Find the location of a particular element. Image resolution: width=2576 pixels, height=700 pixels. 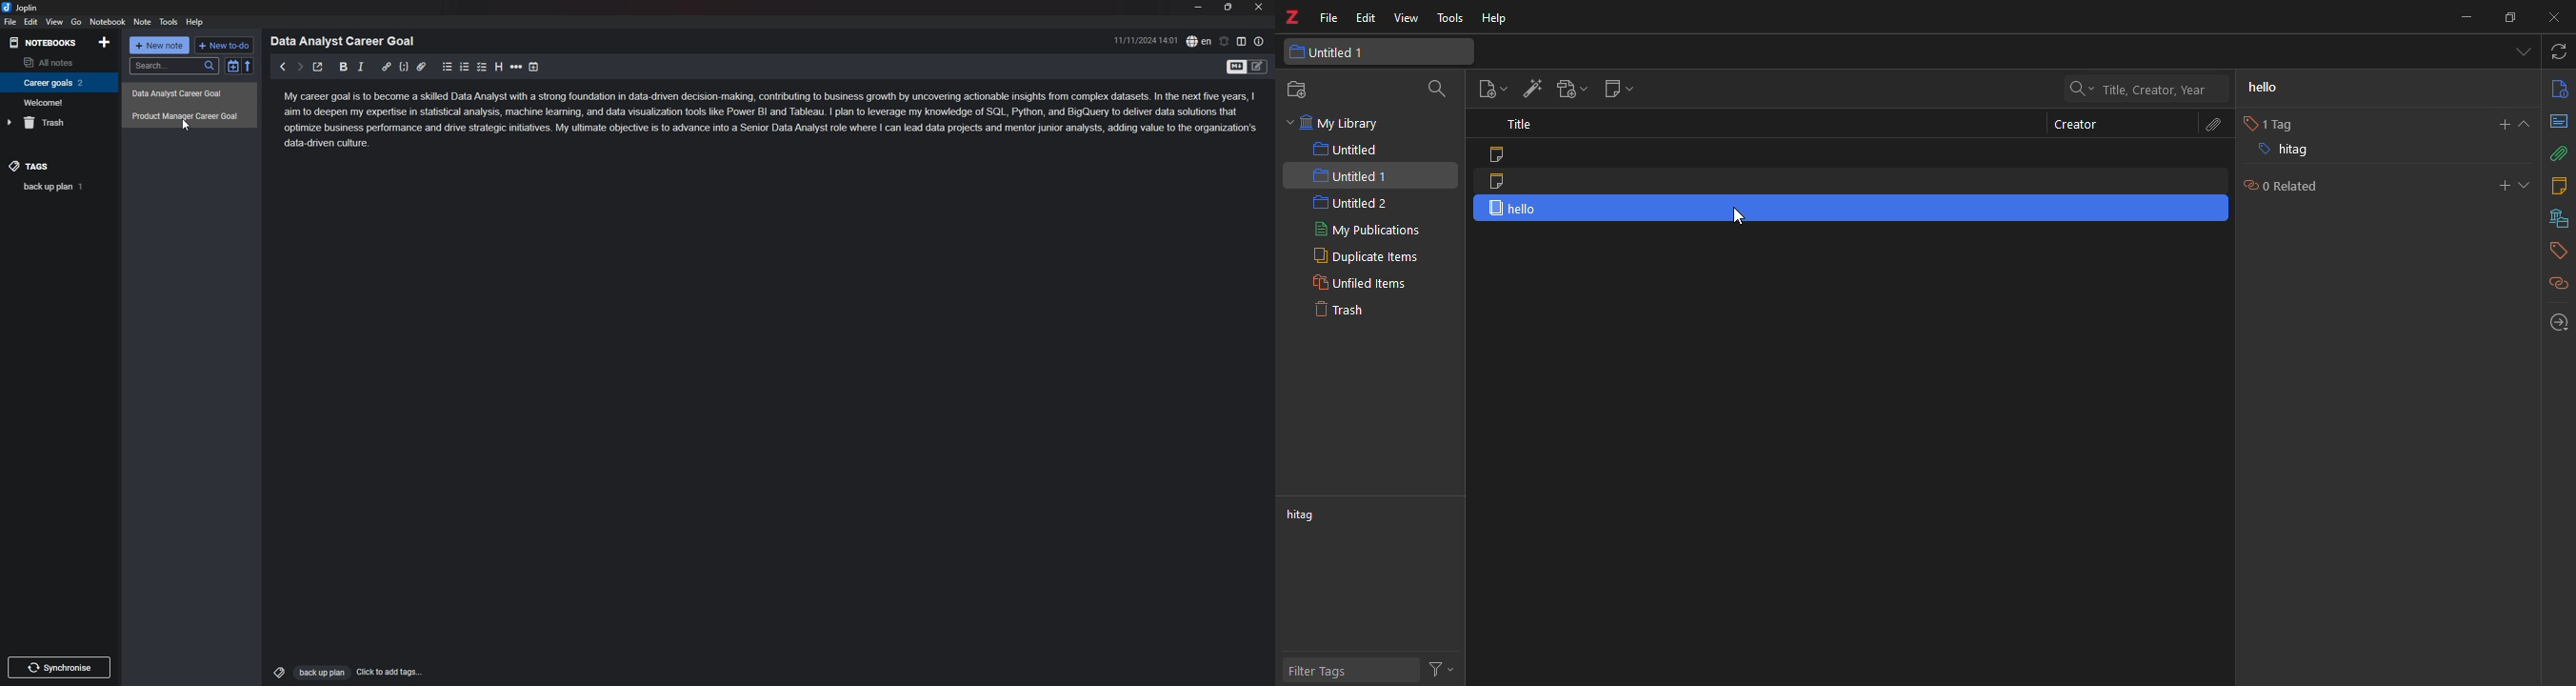

Welcome! is located at coordinates (56, 102).